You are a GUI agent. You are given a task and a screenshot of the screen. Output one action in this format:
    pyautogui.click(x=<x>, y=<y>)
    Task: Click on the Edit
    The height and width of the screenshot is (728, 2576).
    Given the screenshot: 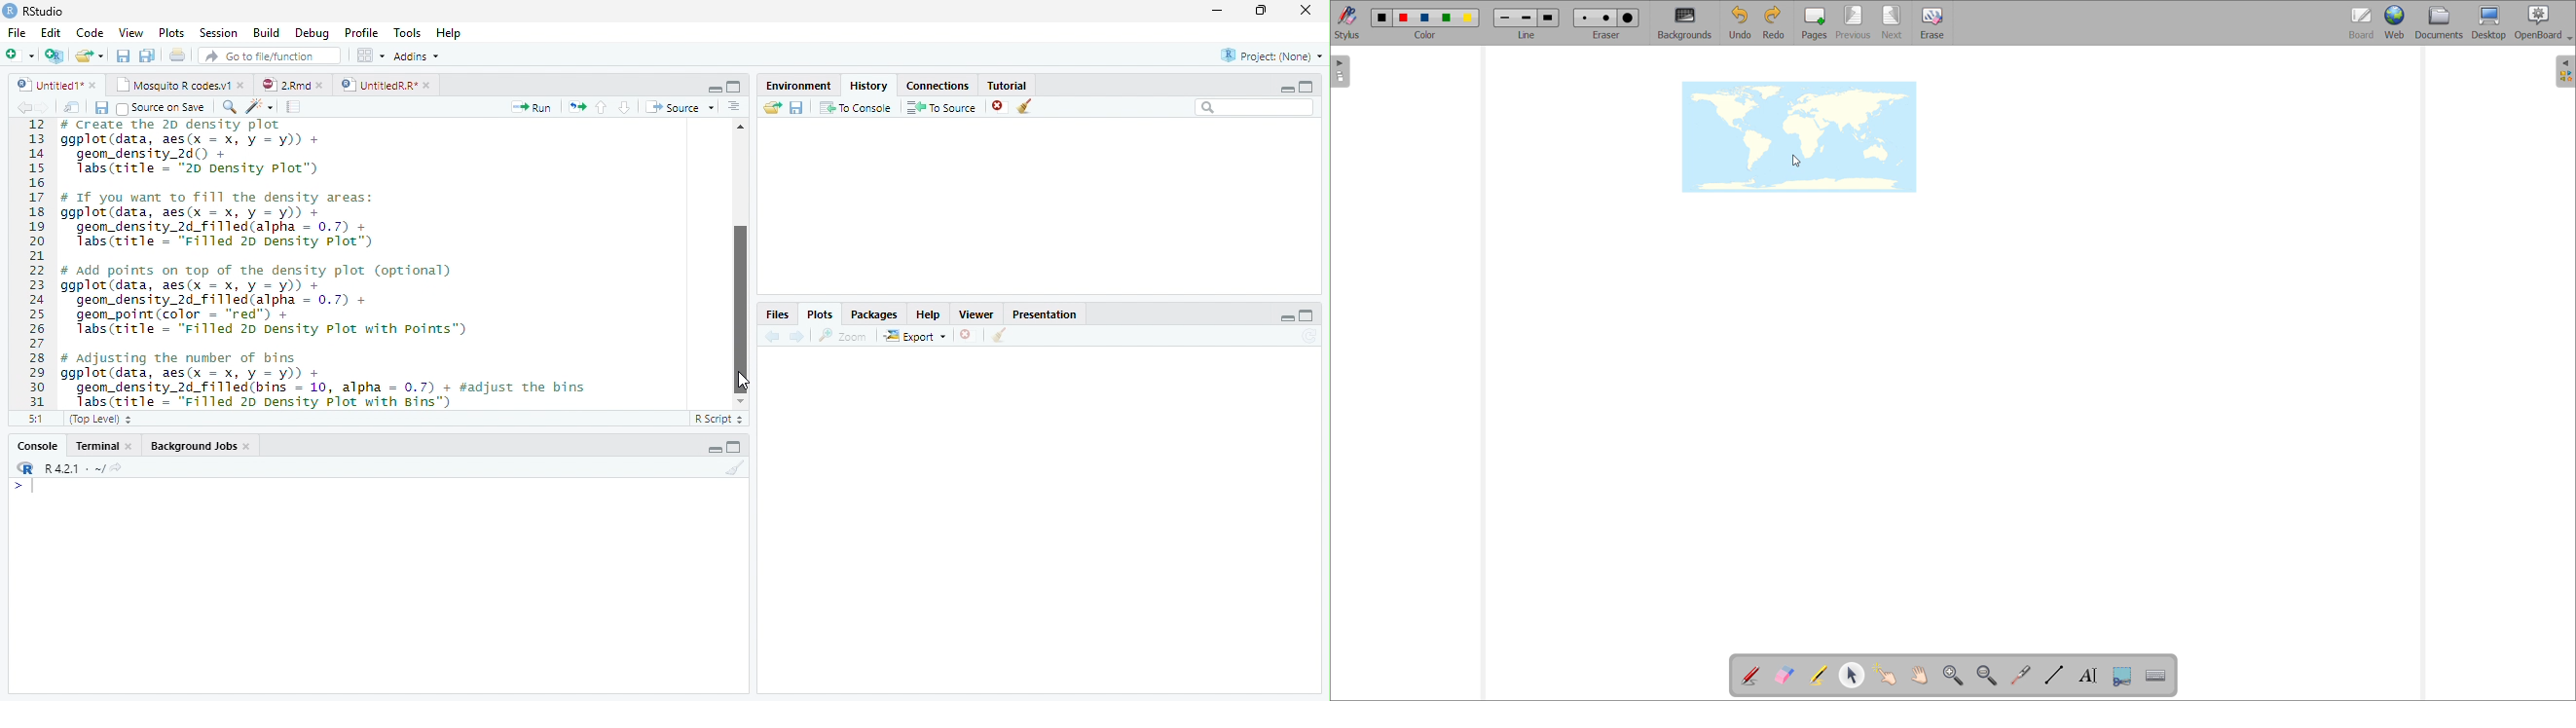 What is the action you would take?
    pyautogui.click(x=51, y=33)
    